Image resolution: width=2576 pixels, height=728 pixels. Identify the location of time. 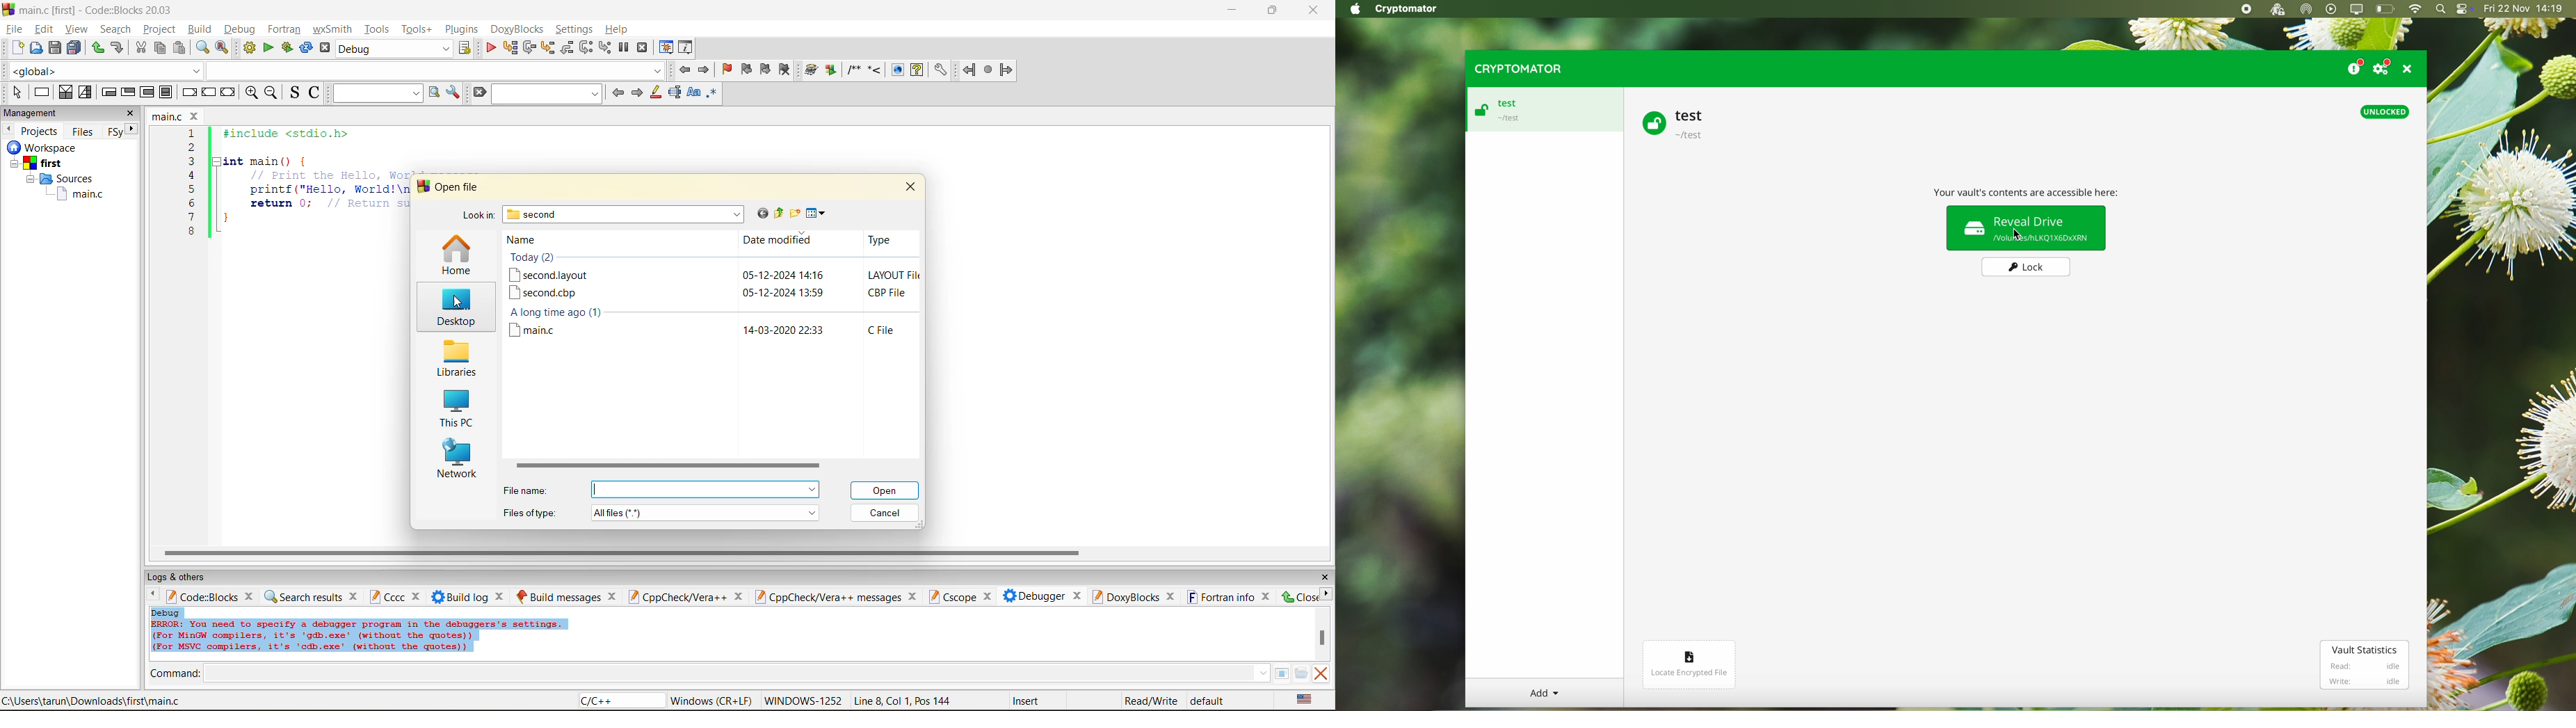
(812, 330).